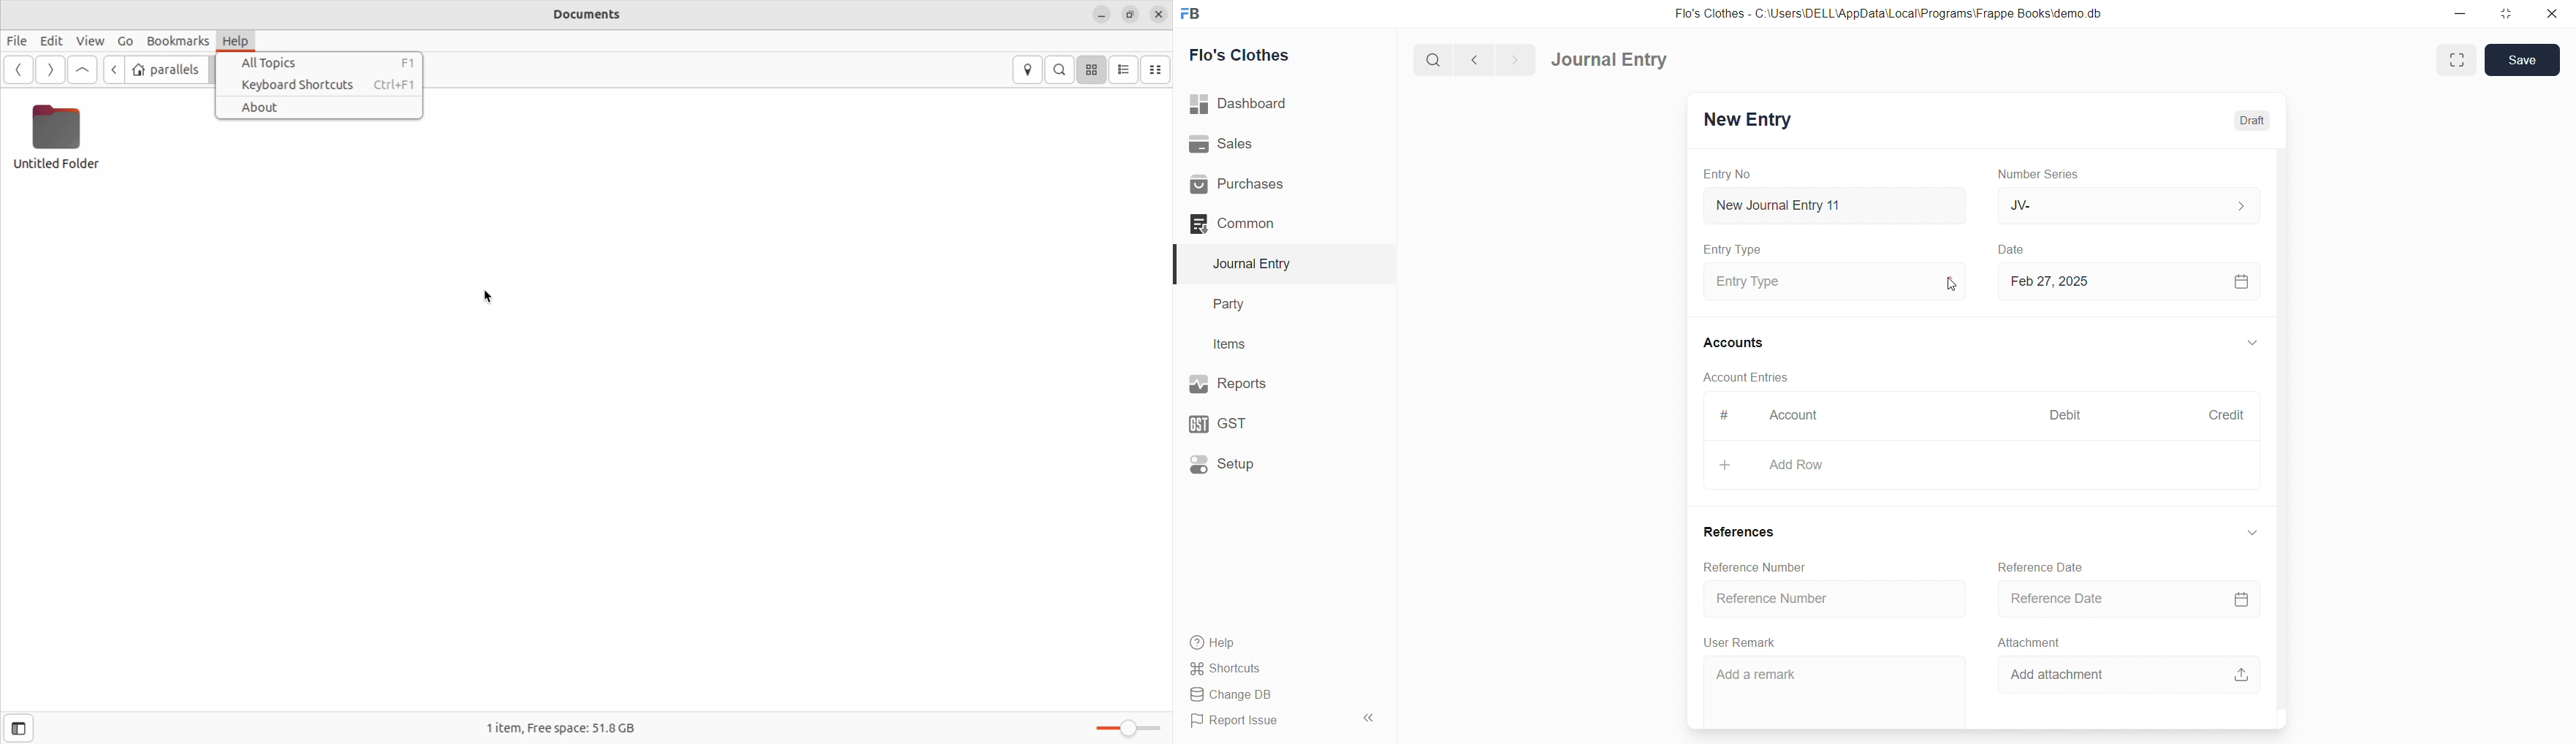  What do you see at coordinates (1746, 643) in the screenshot?
I see `User Remark` at bounding box center [1746, 643].